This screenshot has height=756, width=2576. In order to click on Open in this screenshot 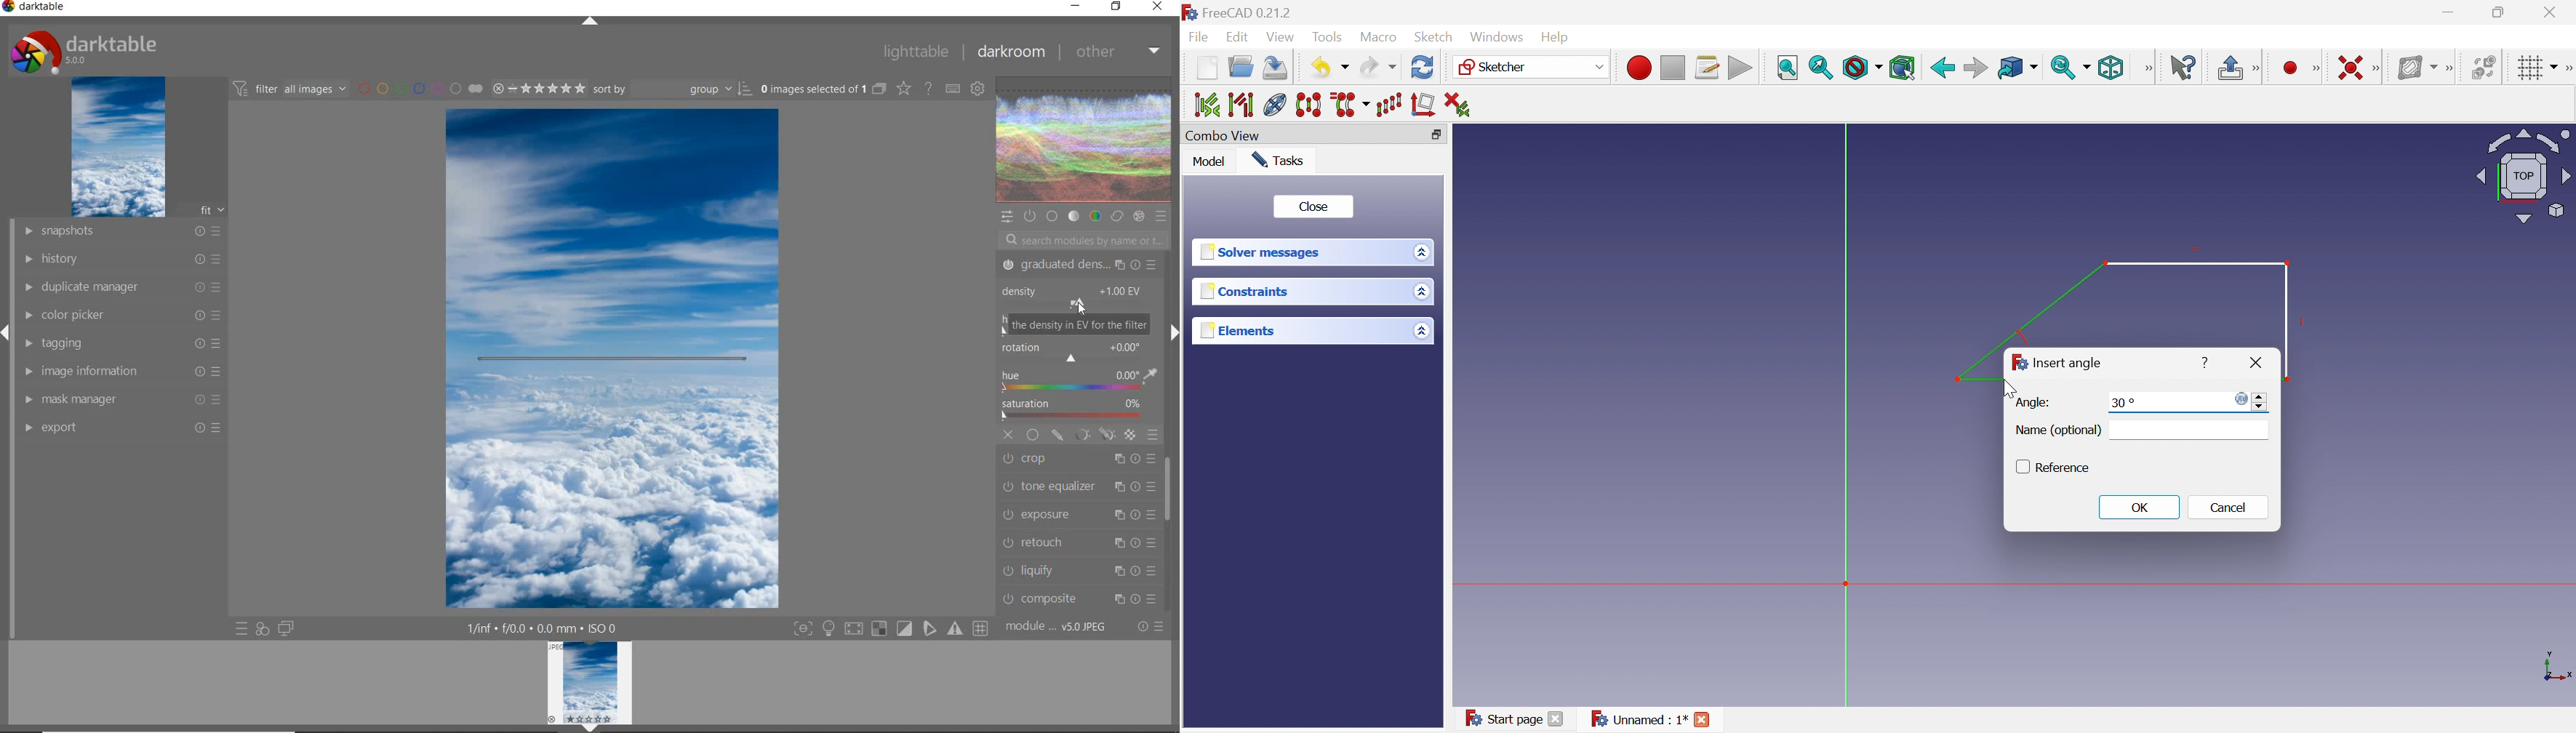, I will do `click(1243, 69)`.